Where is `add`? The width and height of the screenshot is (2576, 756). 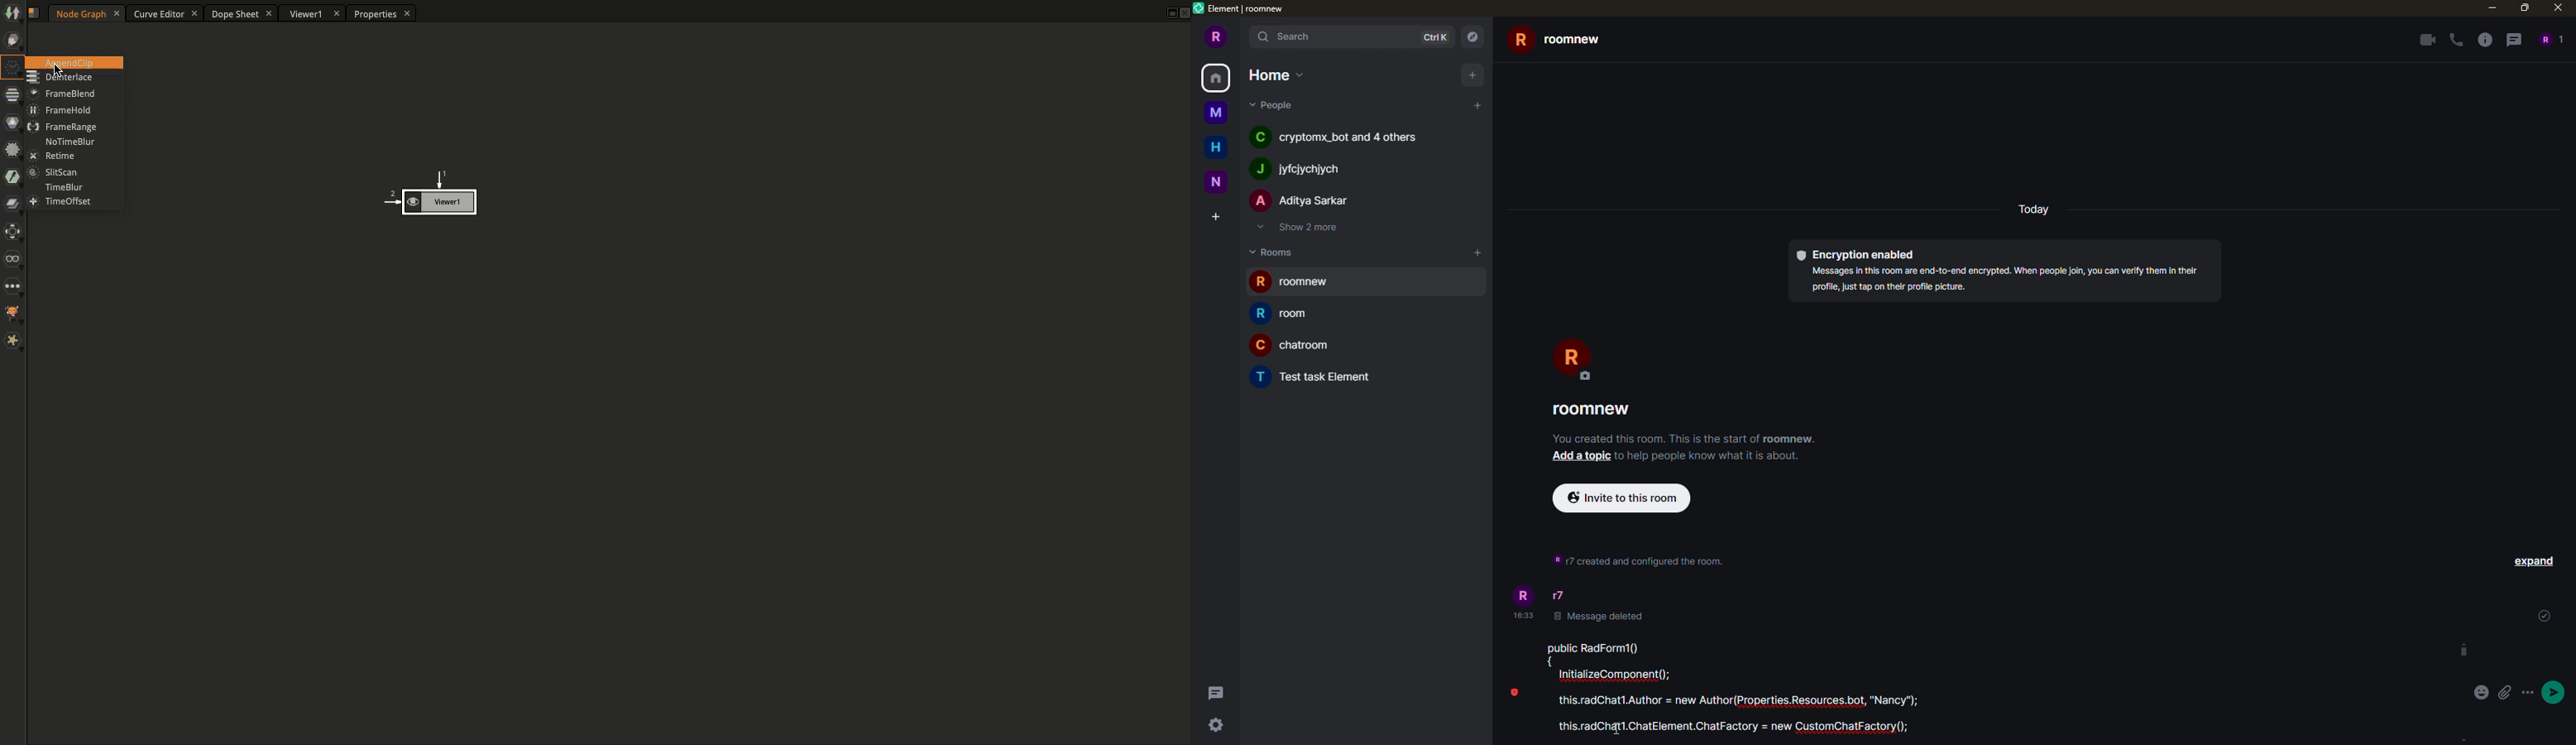
add is located at coordinates (1474, 251).